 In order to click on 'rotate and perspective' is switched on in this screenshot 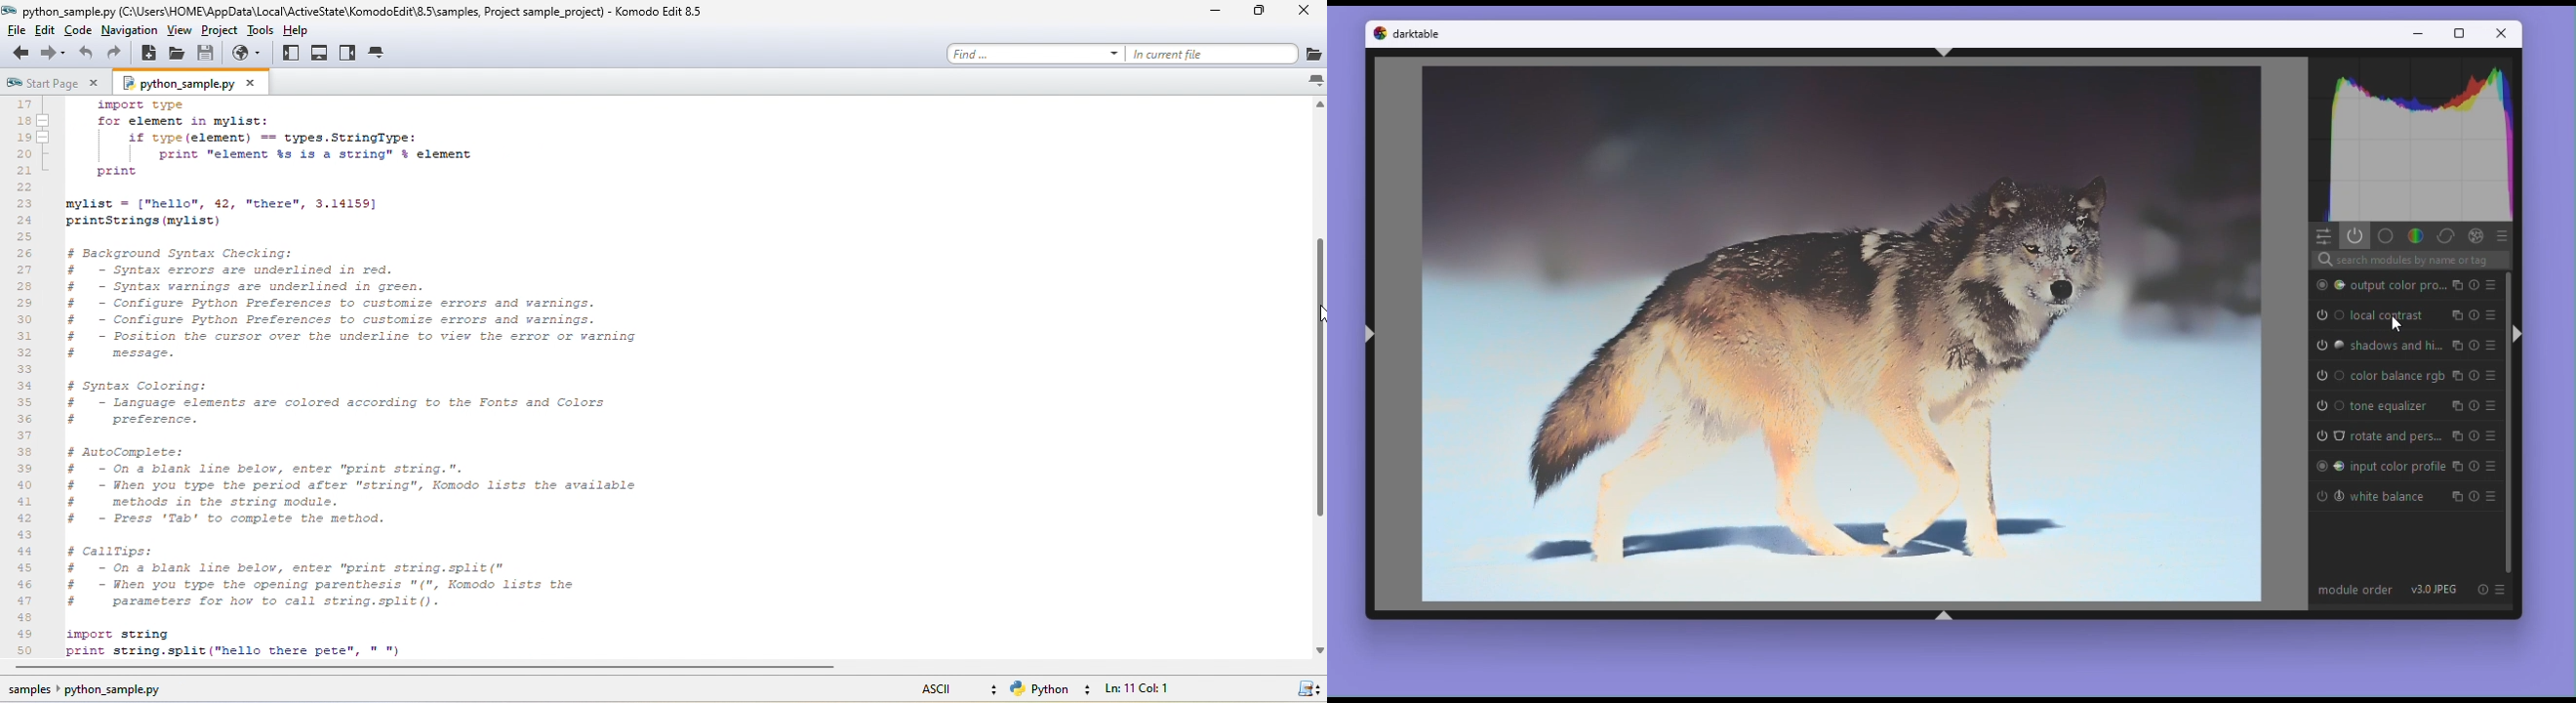, I will do `click(2328, 437)`.